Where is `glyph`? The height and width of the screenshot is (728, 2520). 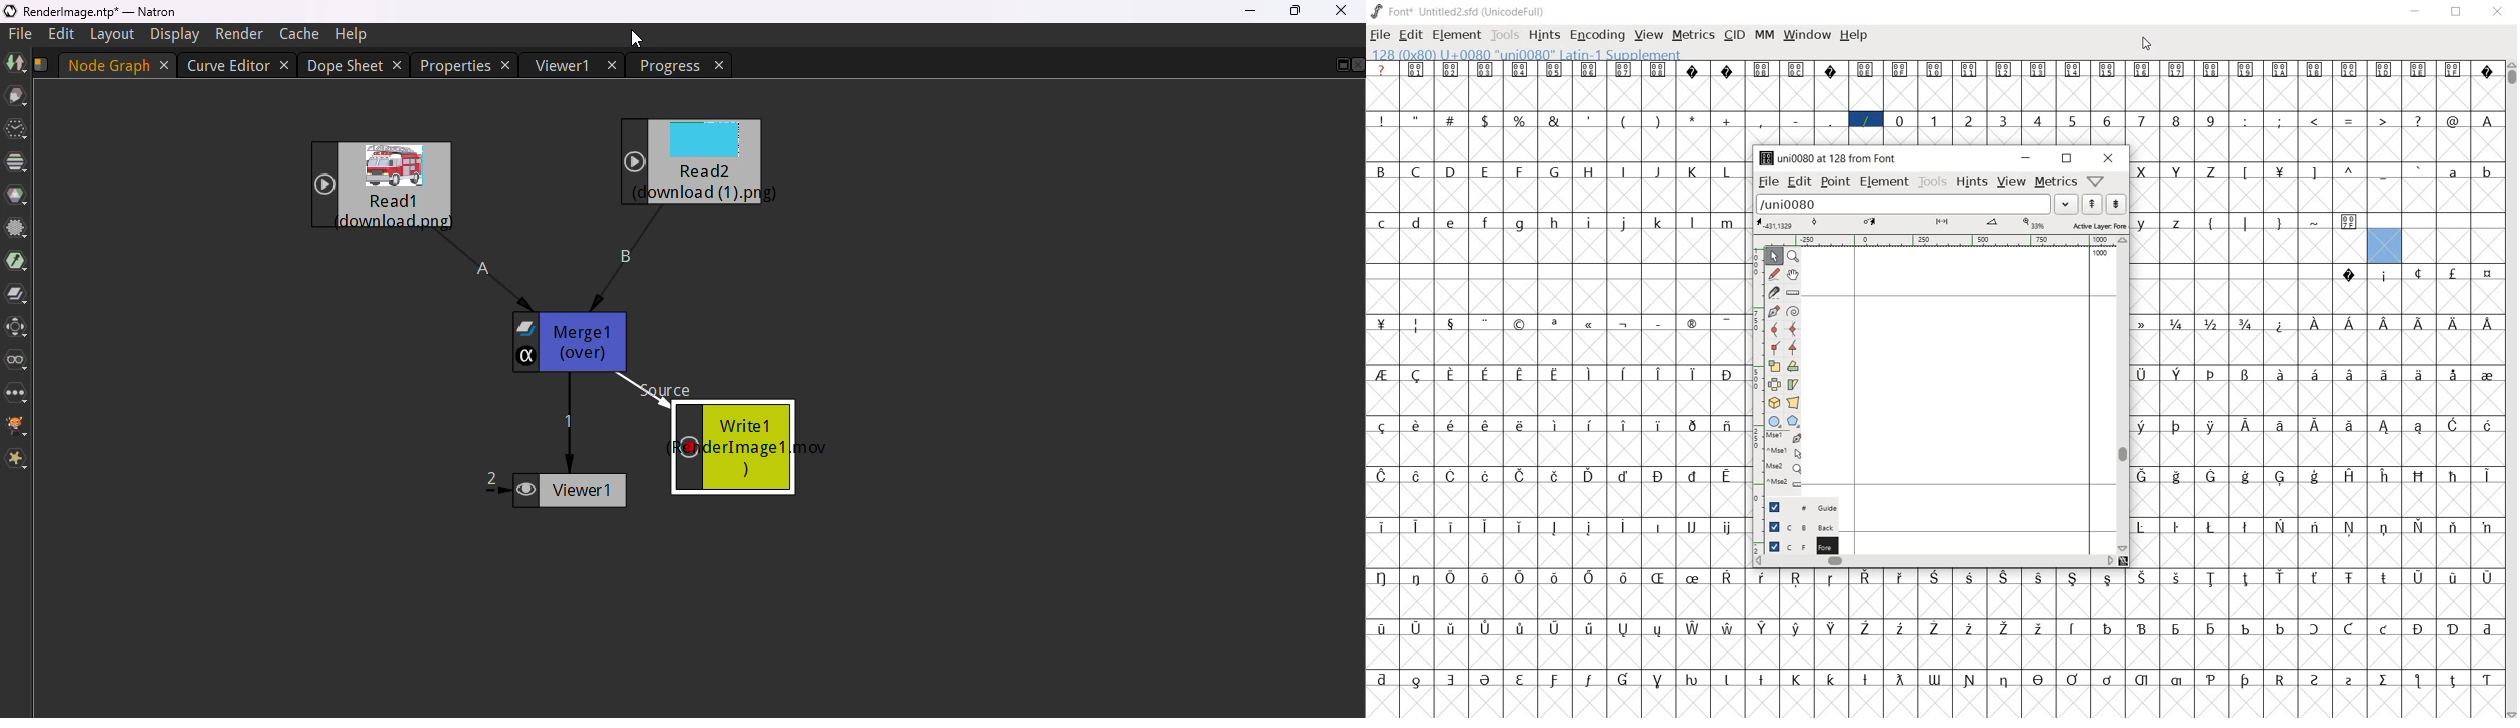 glyph is located at coordinates (2488, 274).